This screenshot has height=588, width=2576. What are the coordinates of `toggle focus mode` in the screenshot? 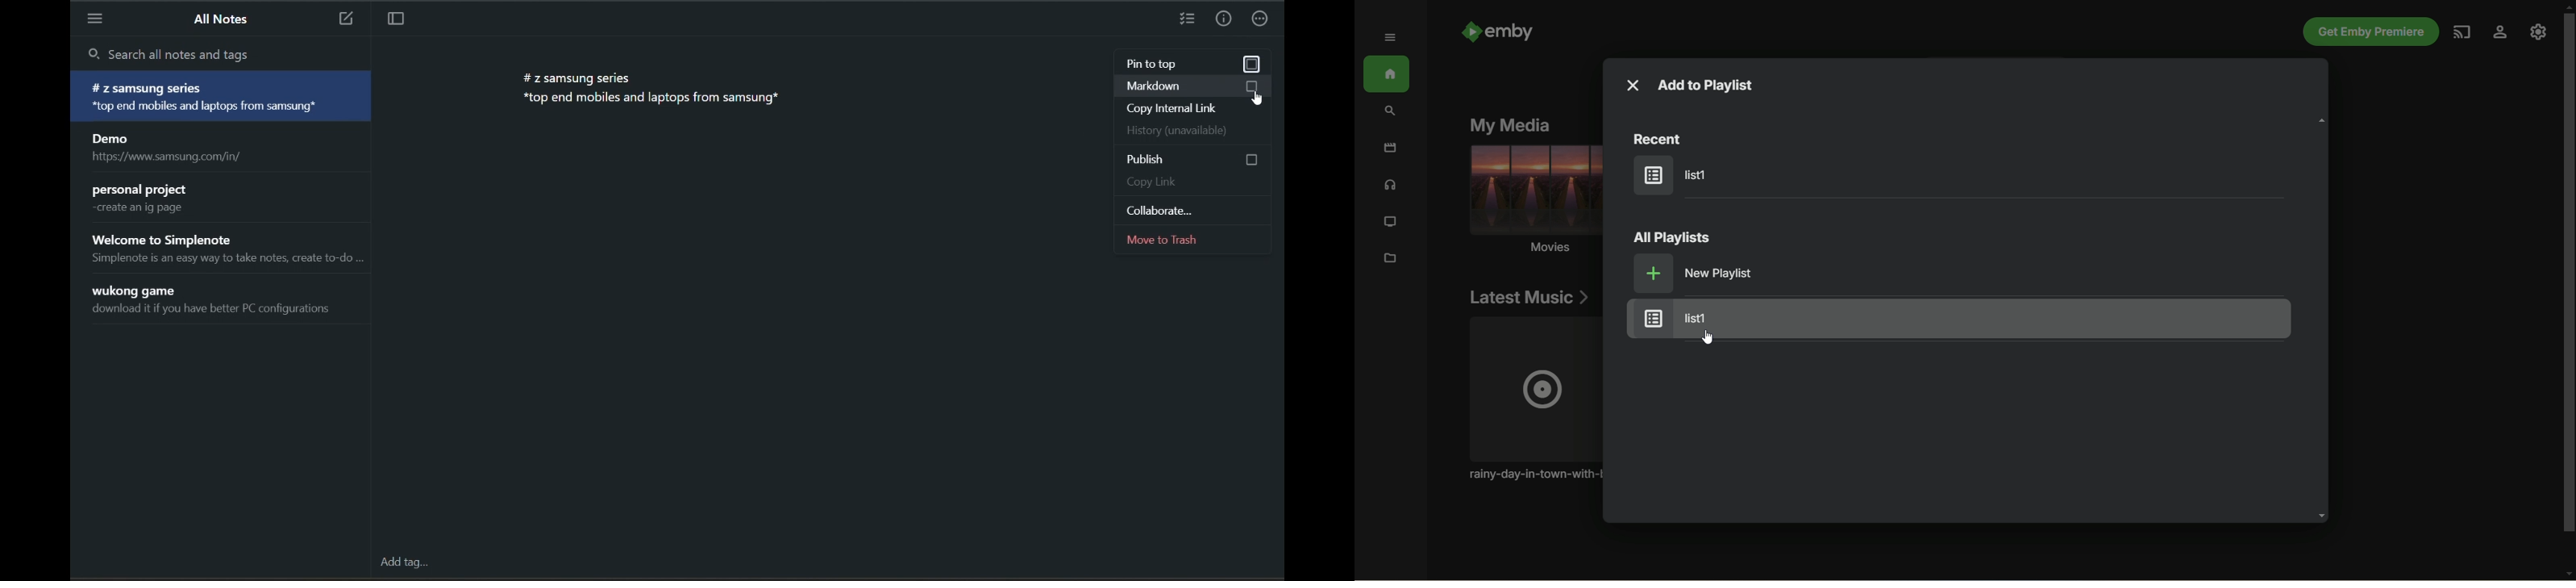 It's located at (395, 21).